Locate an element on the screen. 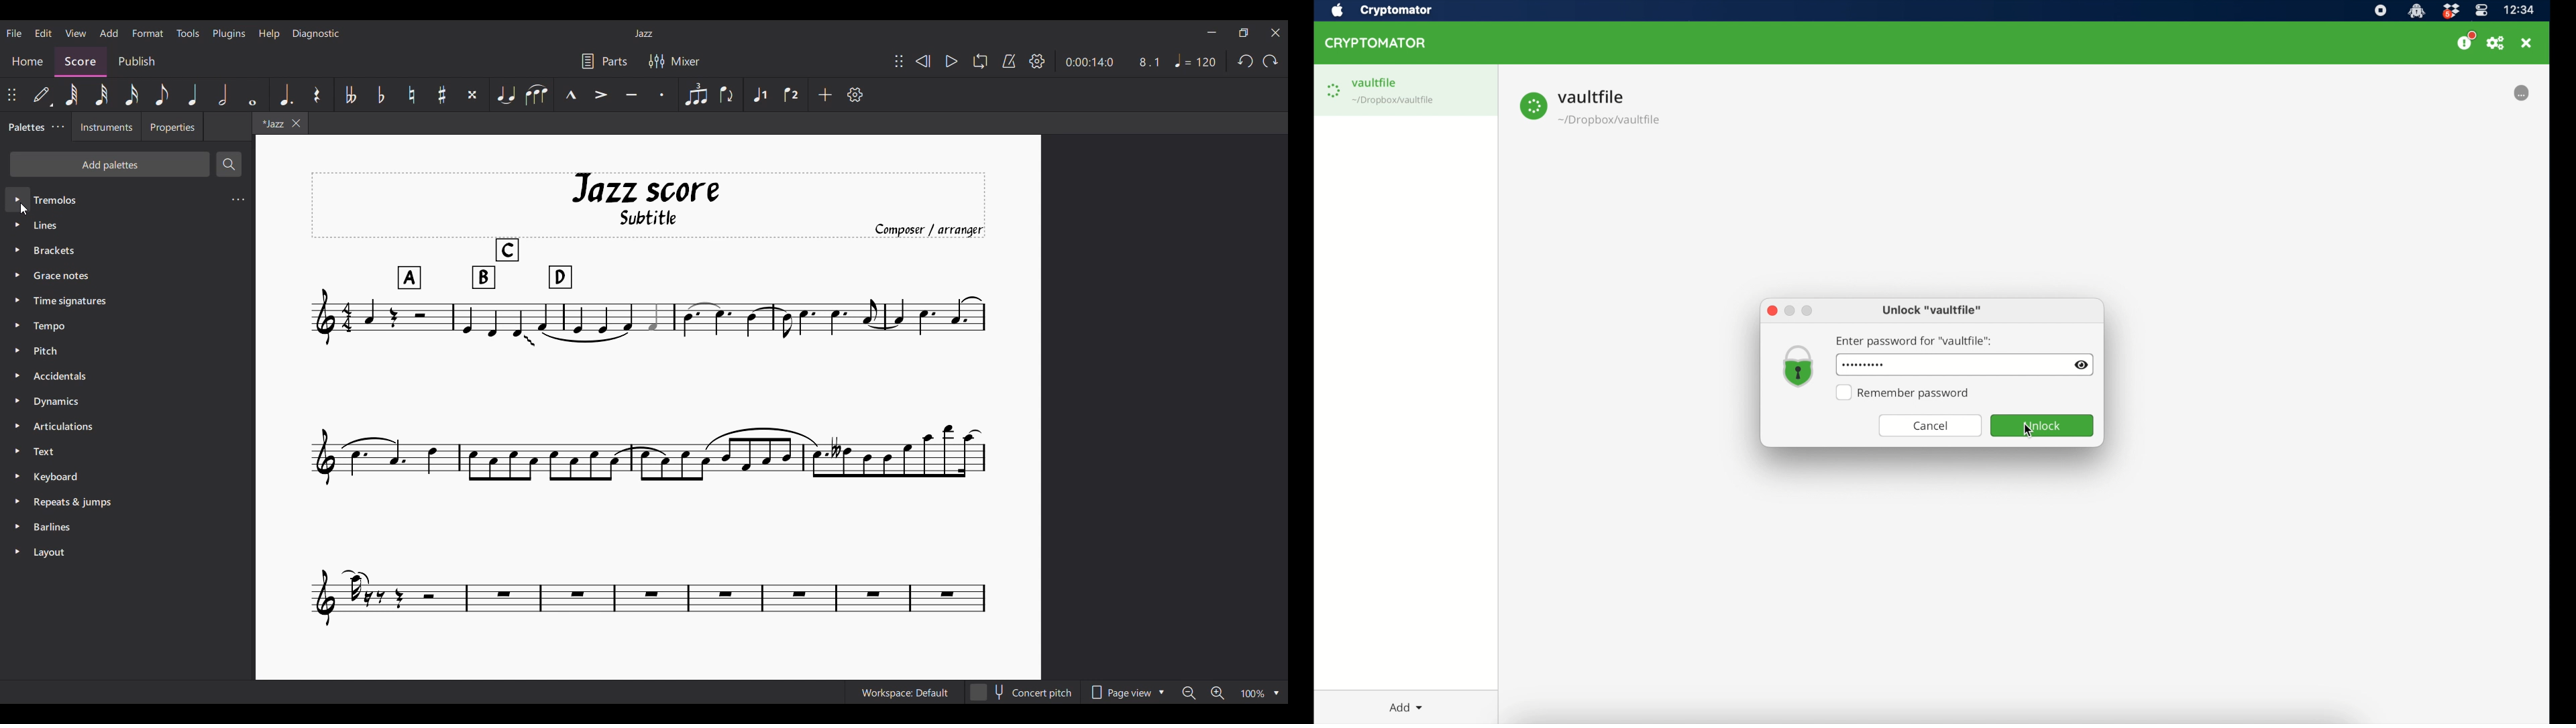  Loop playback is located at coordinates (980, 61).